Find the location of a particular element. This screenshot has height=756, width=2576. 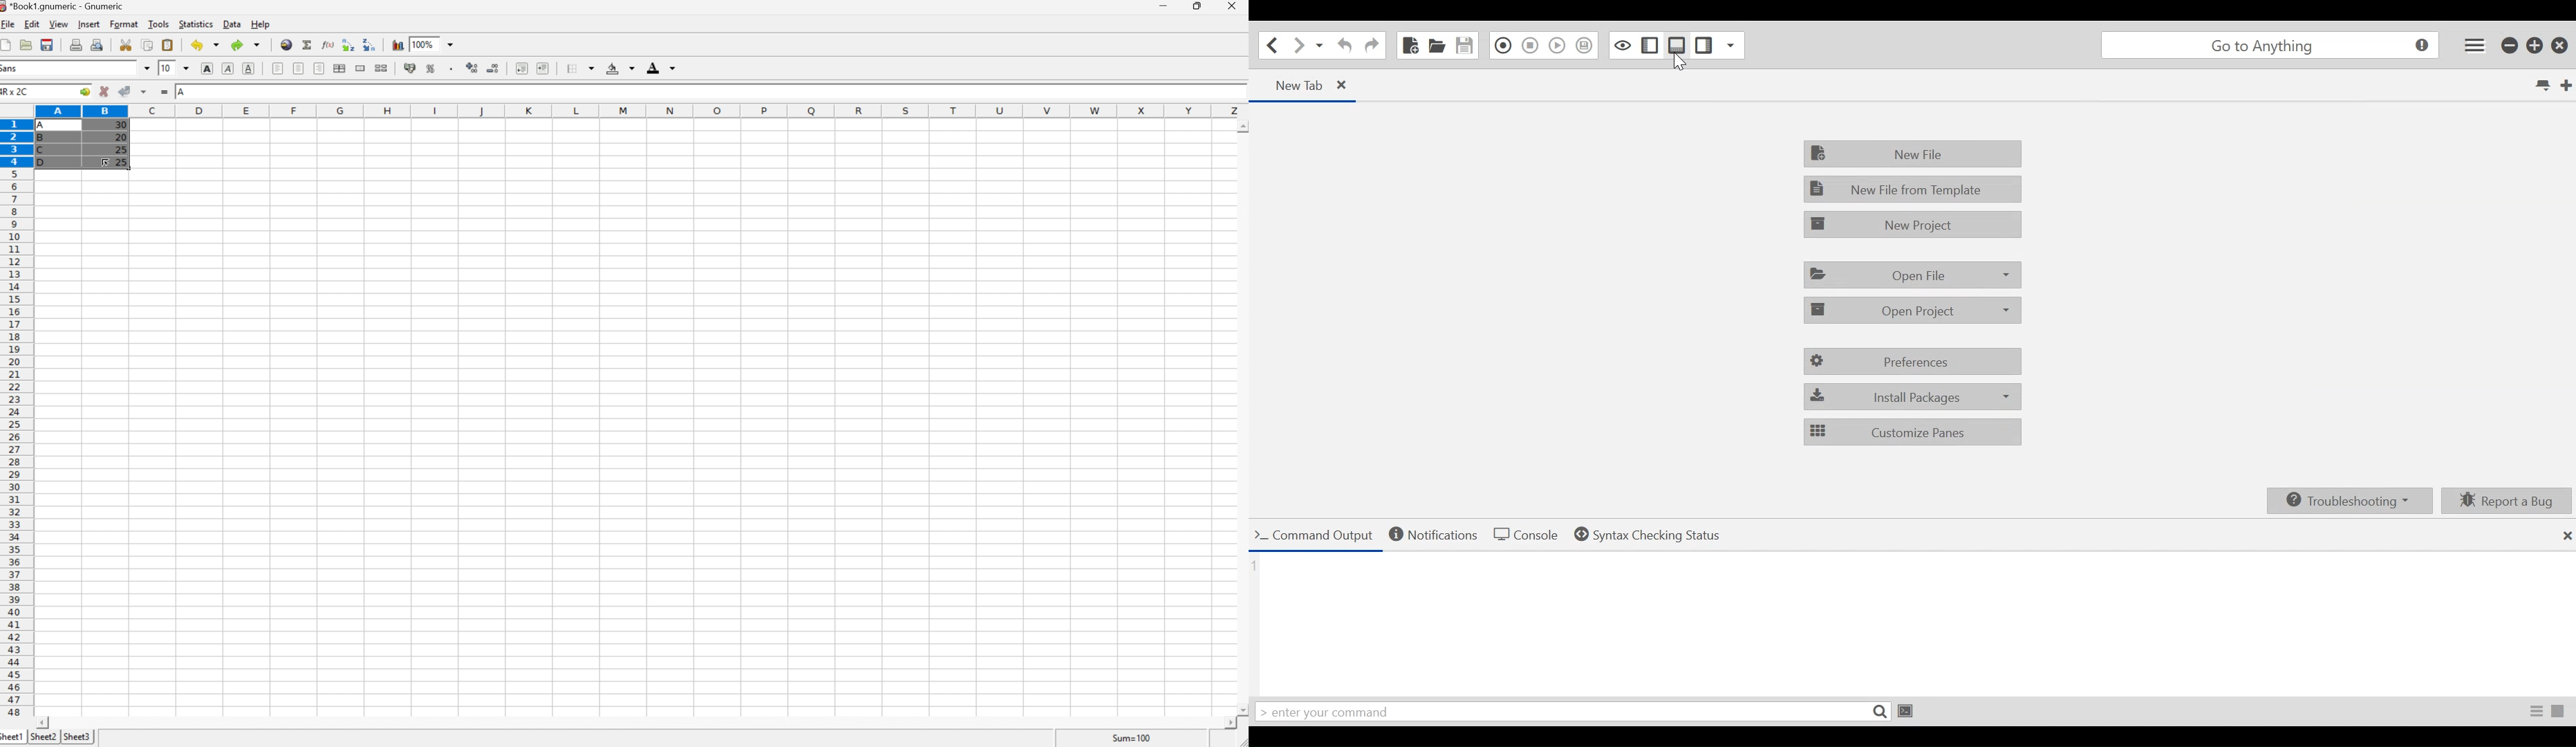

New File from Template is located at coordinates (1914, 189).